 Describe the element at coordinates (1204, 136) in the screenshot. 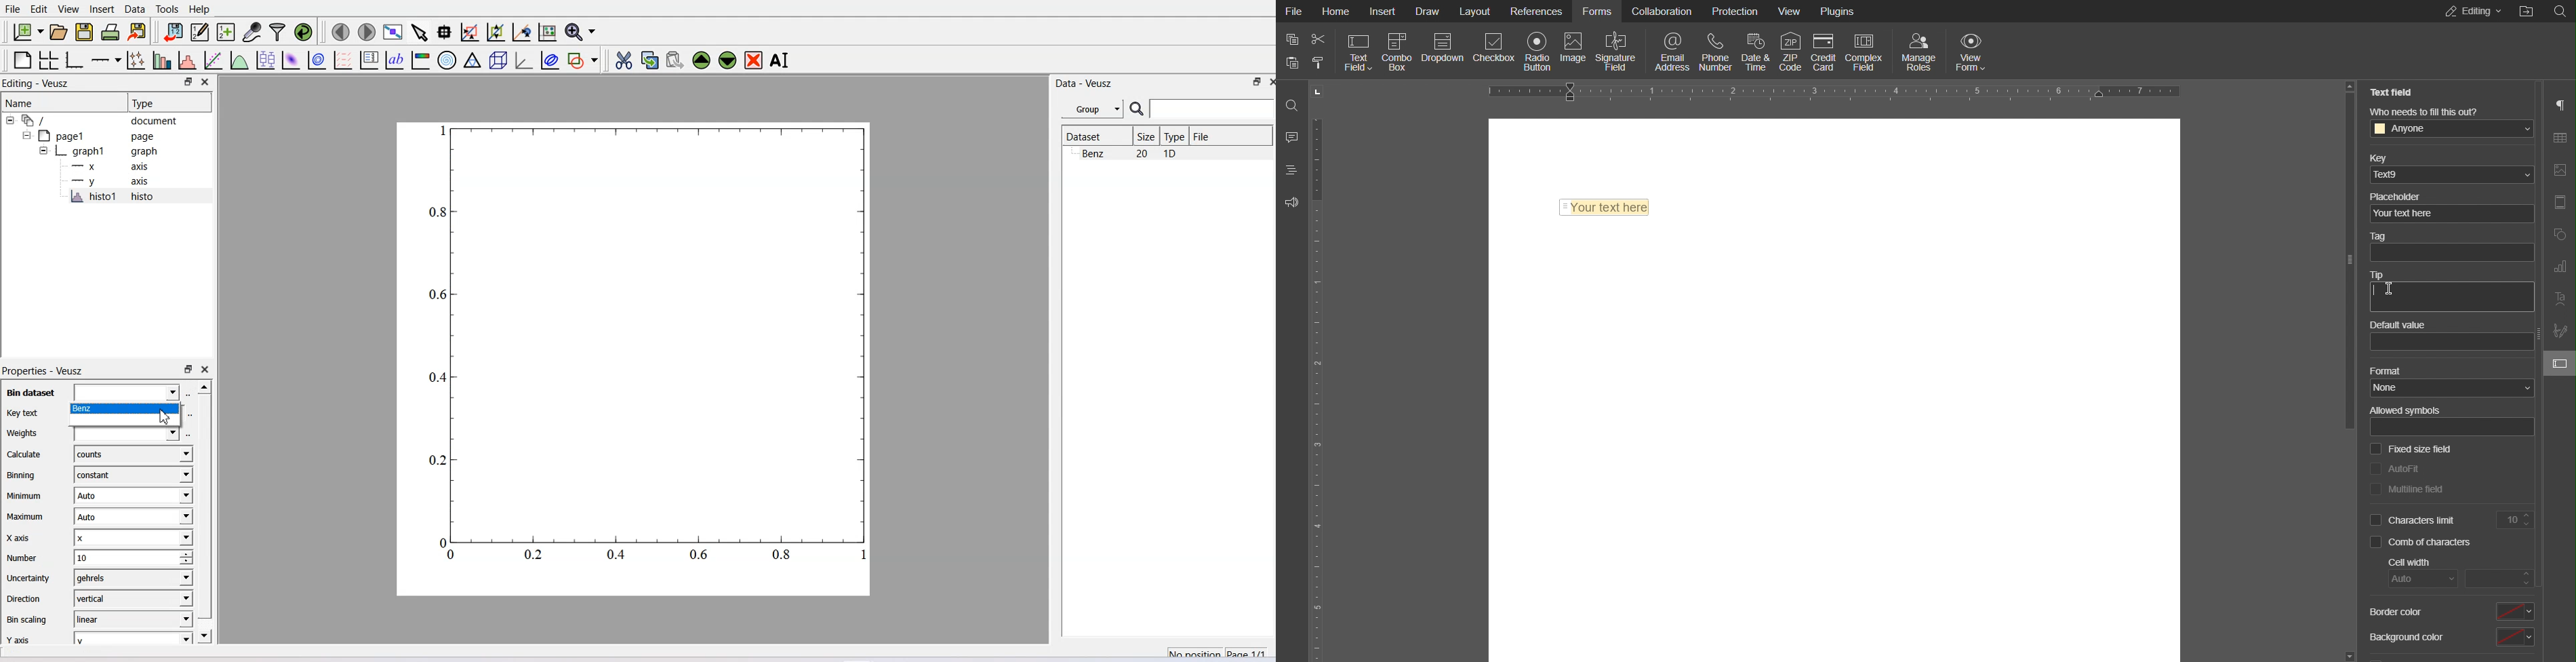

I see `File` at that location.